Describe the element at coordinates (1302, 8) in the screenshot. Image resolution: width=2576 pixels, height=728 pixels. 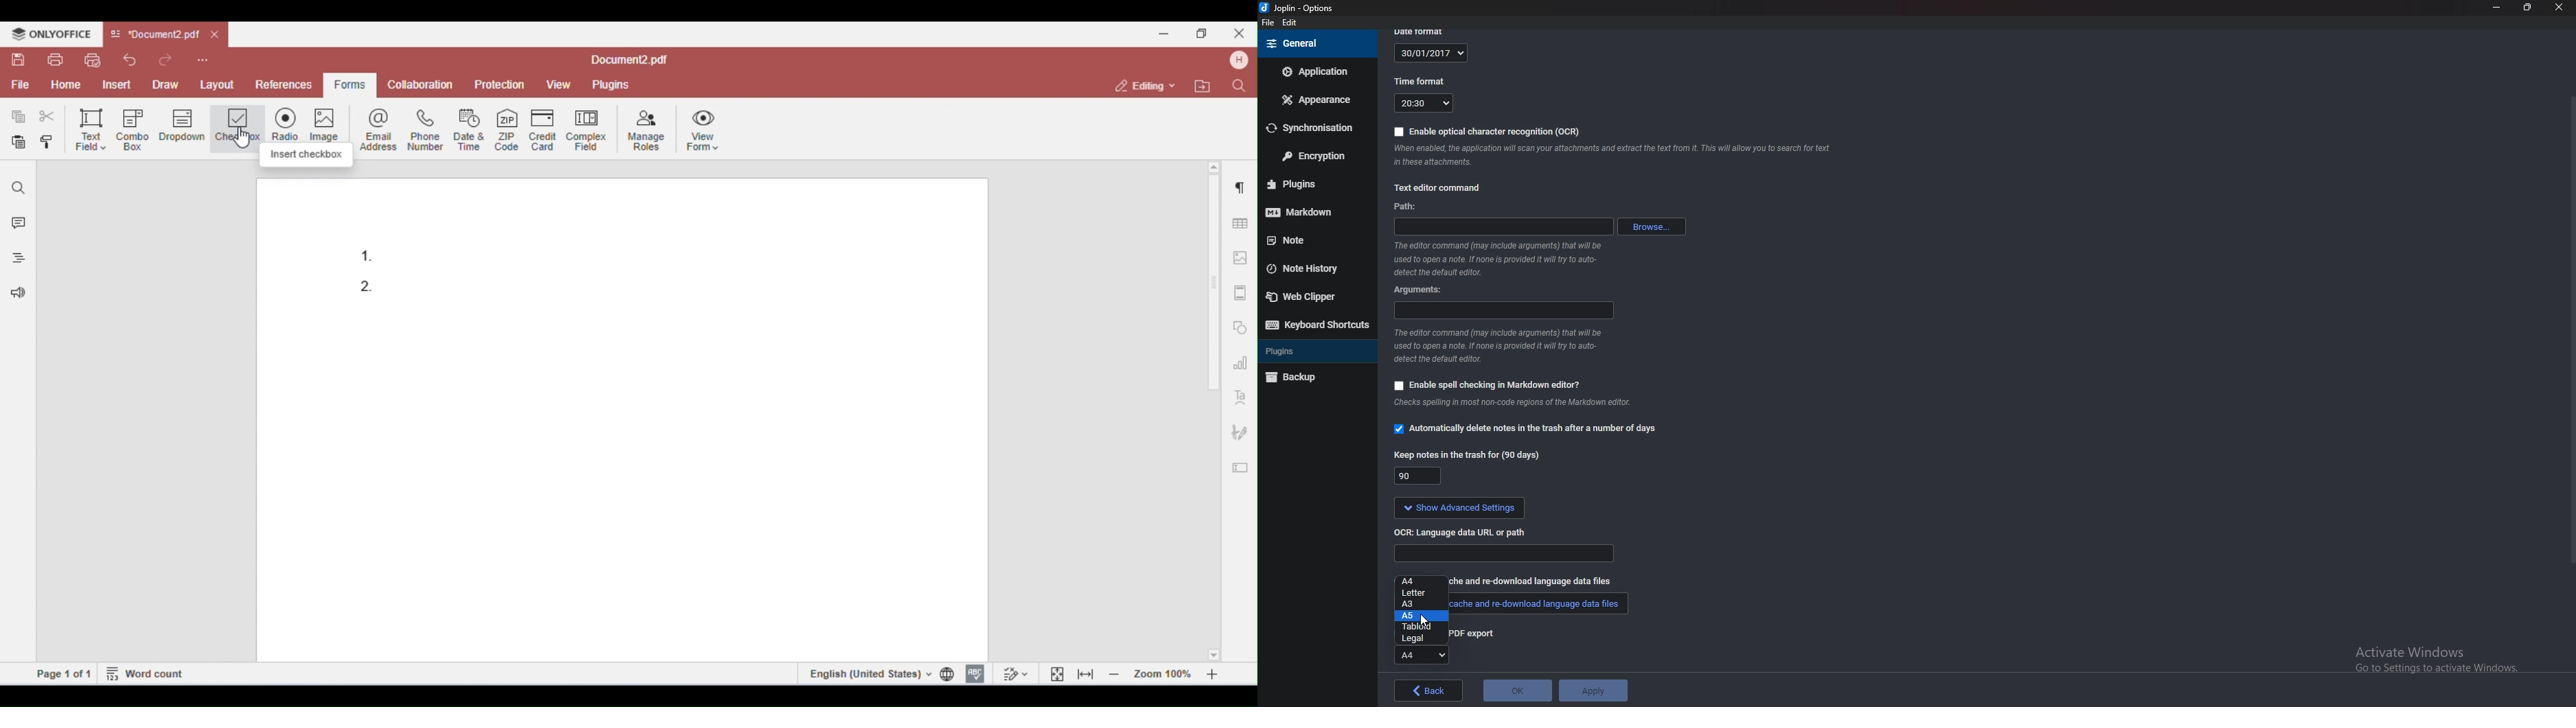
I see `joplin` at that location.